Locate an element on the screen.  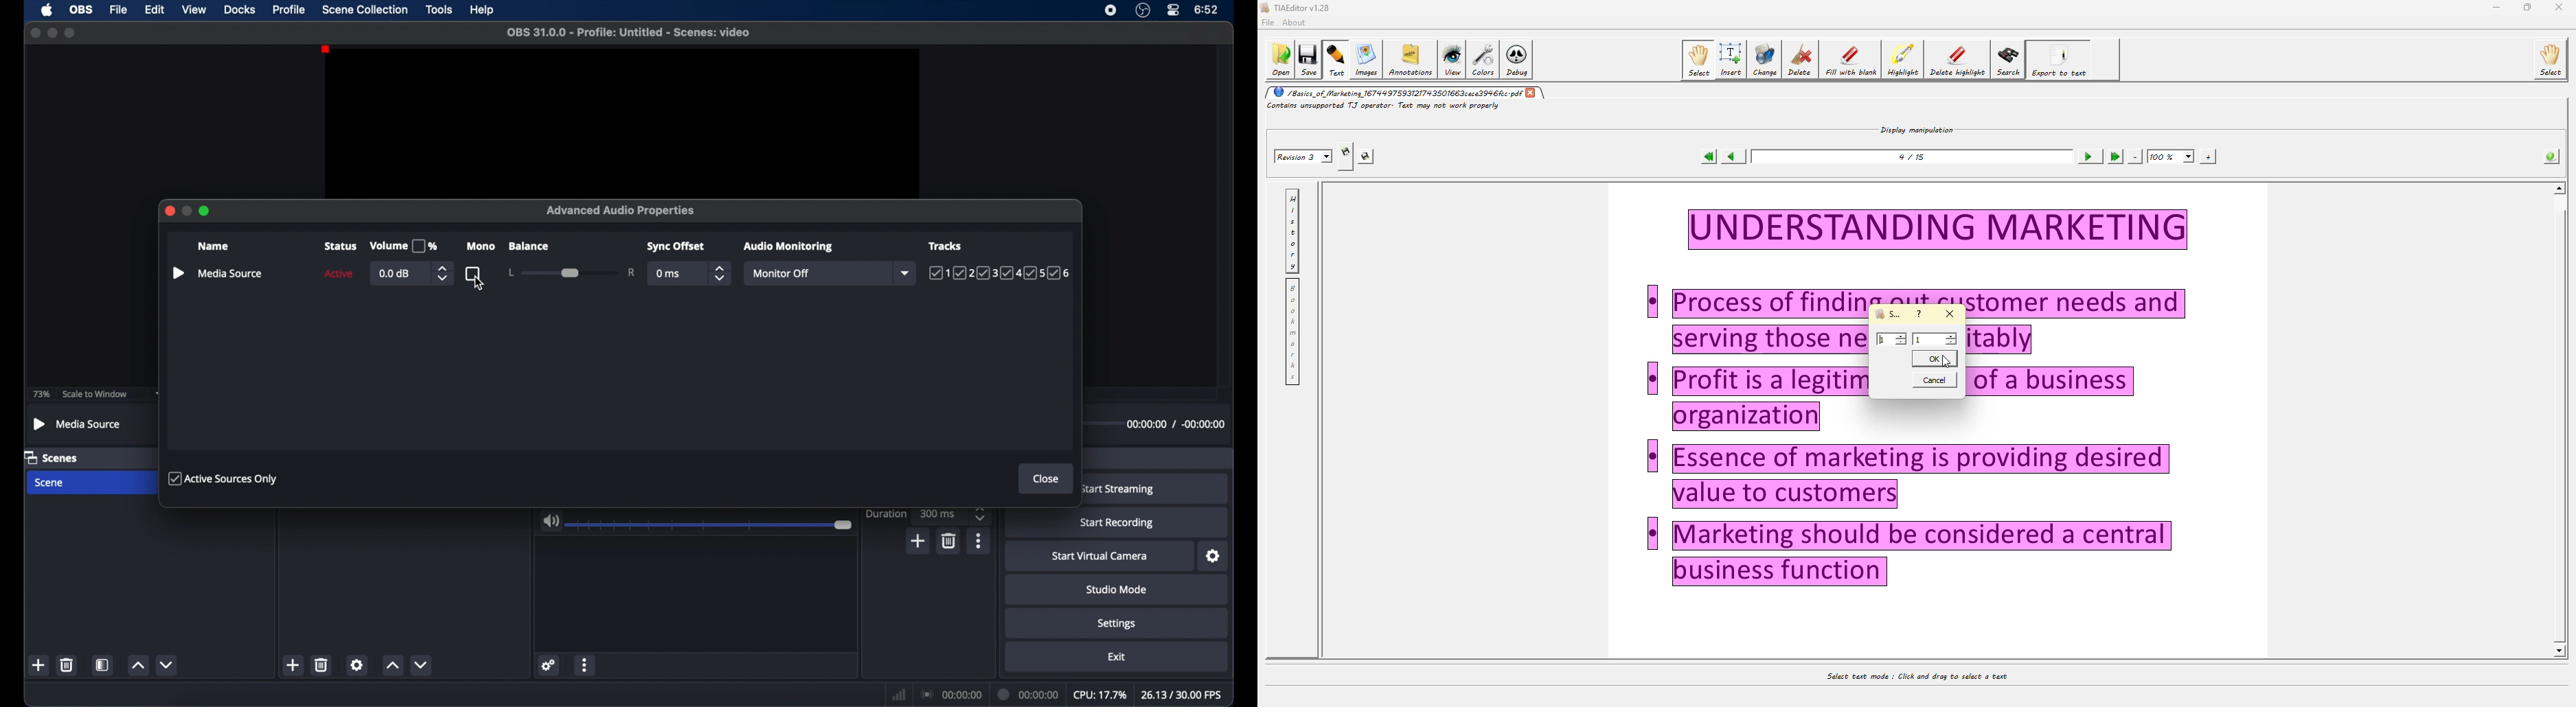
view is located at coordinates (1450, 61).